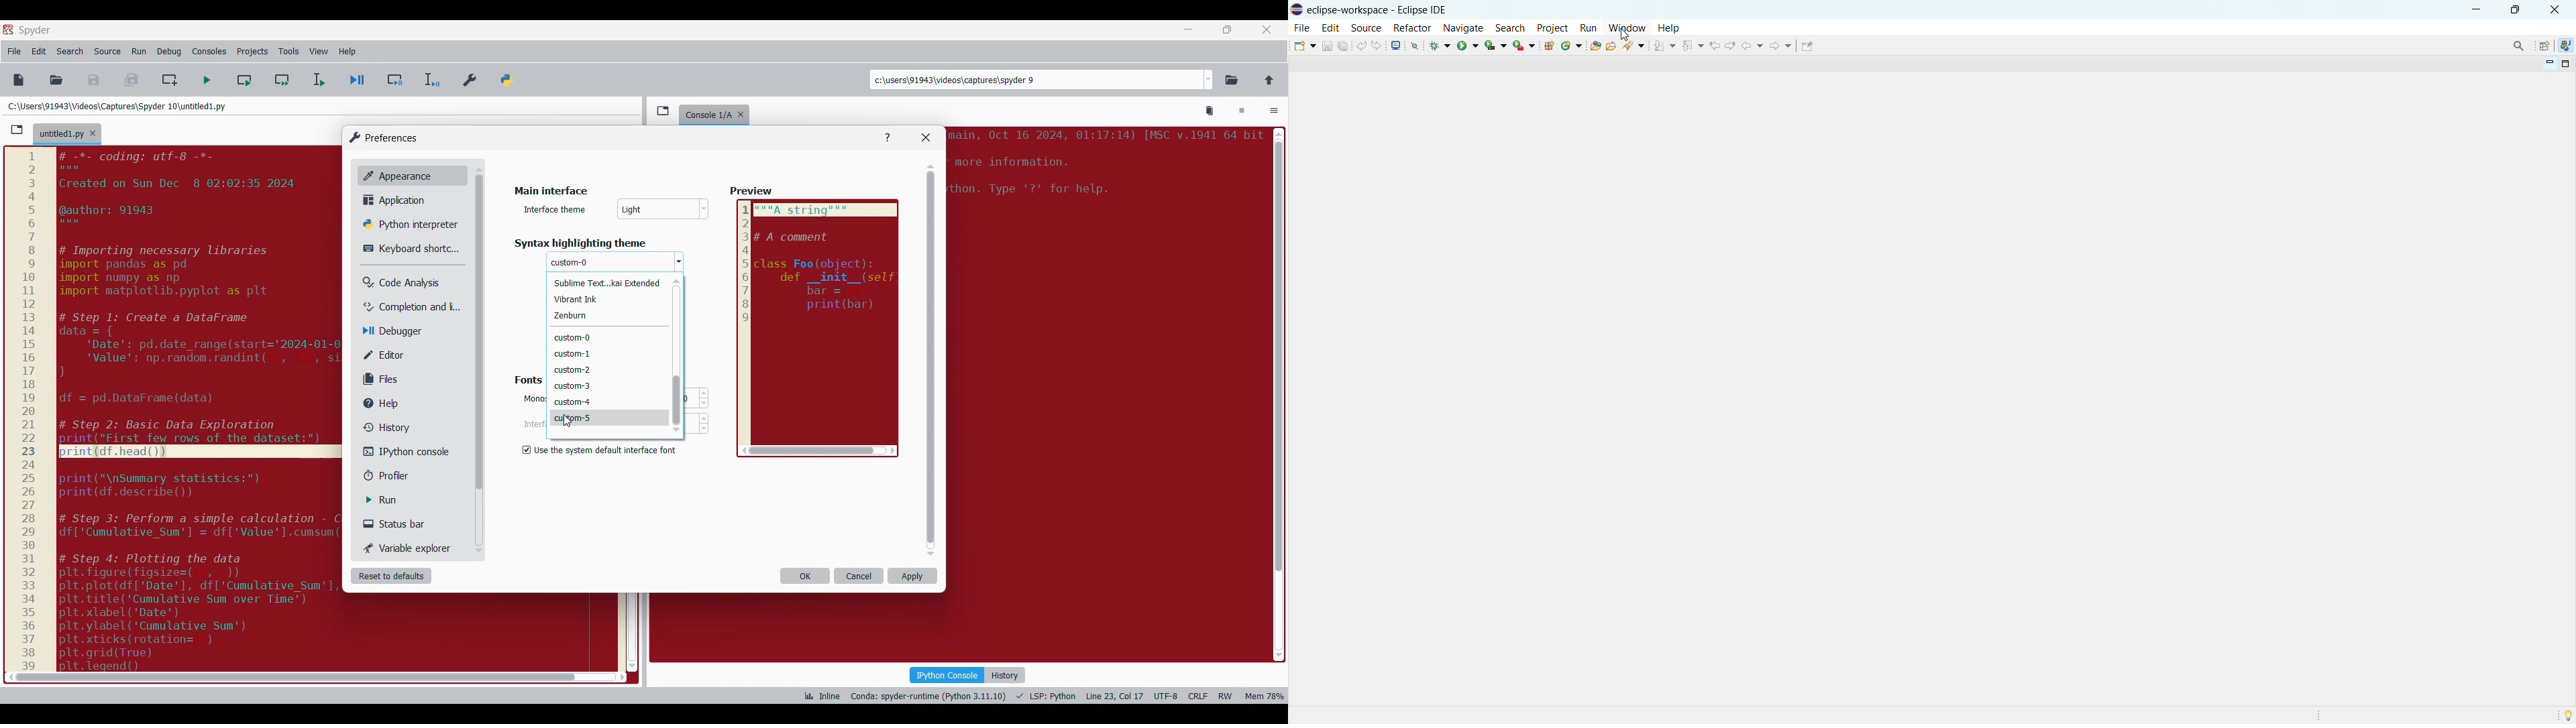  What do you see at coordinates (14, 52) in the screenshot?
I see `File menu ` at bounding box center [14, 52].